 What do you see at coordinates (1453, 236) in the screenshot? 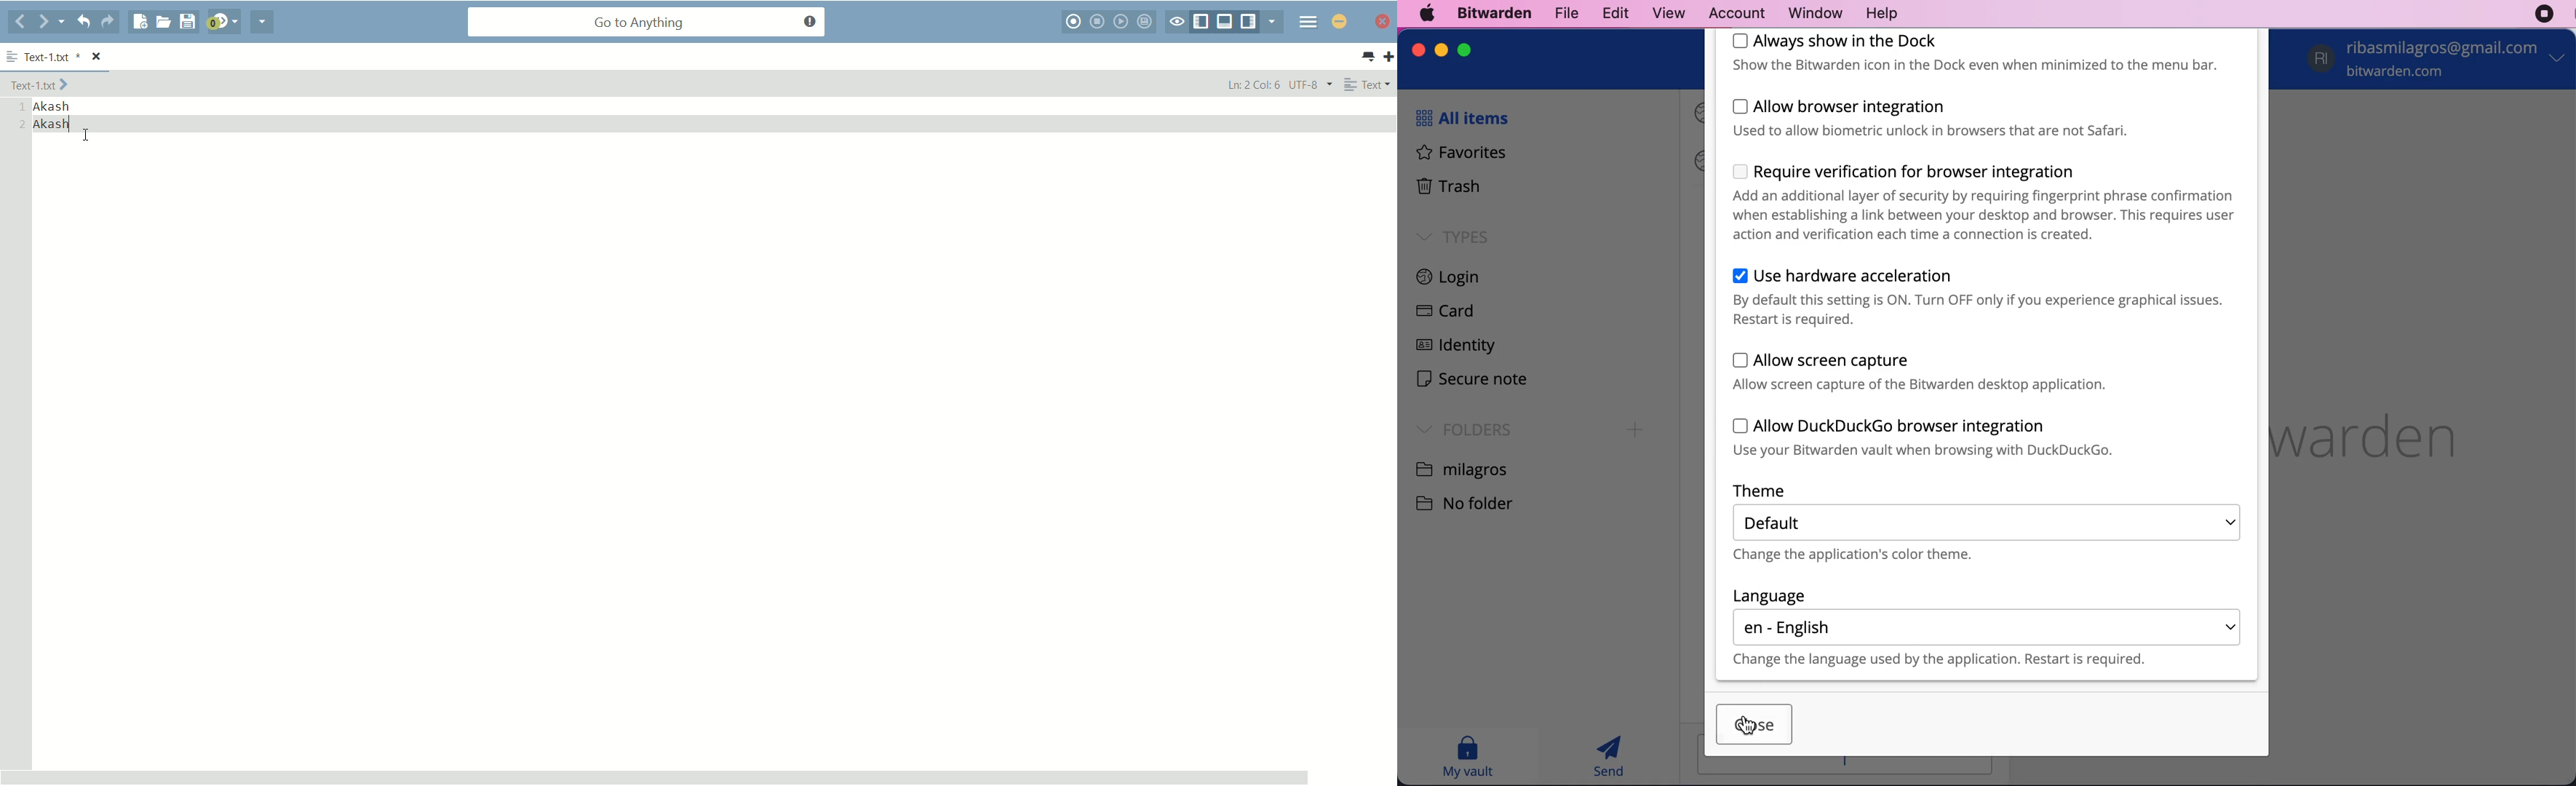
I see `types` at bounding box center [1453, 236].